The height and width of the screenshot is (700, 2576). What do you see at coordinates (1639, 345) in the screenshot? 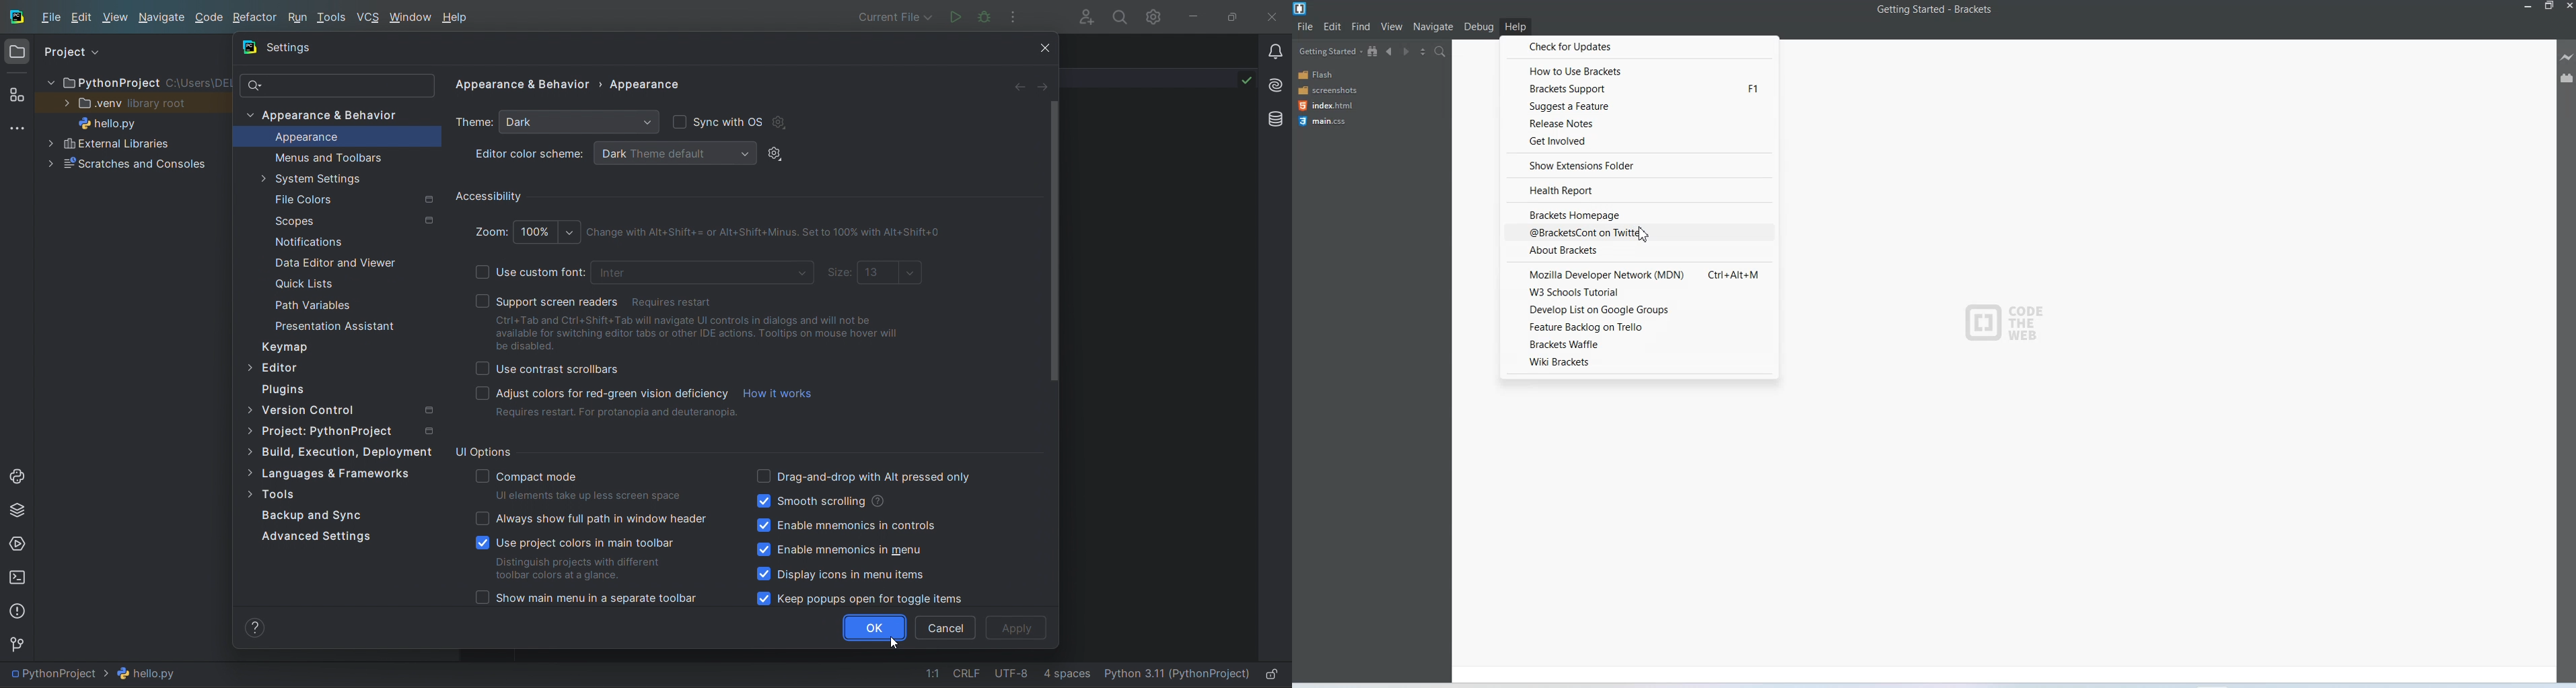
I see `bracket waffle` at bounding box center [1639, 345].